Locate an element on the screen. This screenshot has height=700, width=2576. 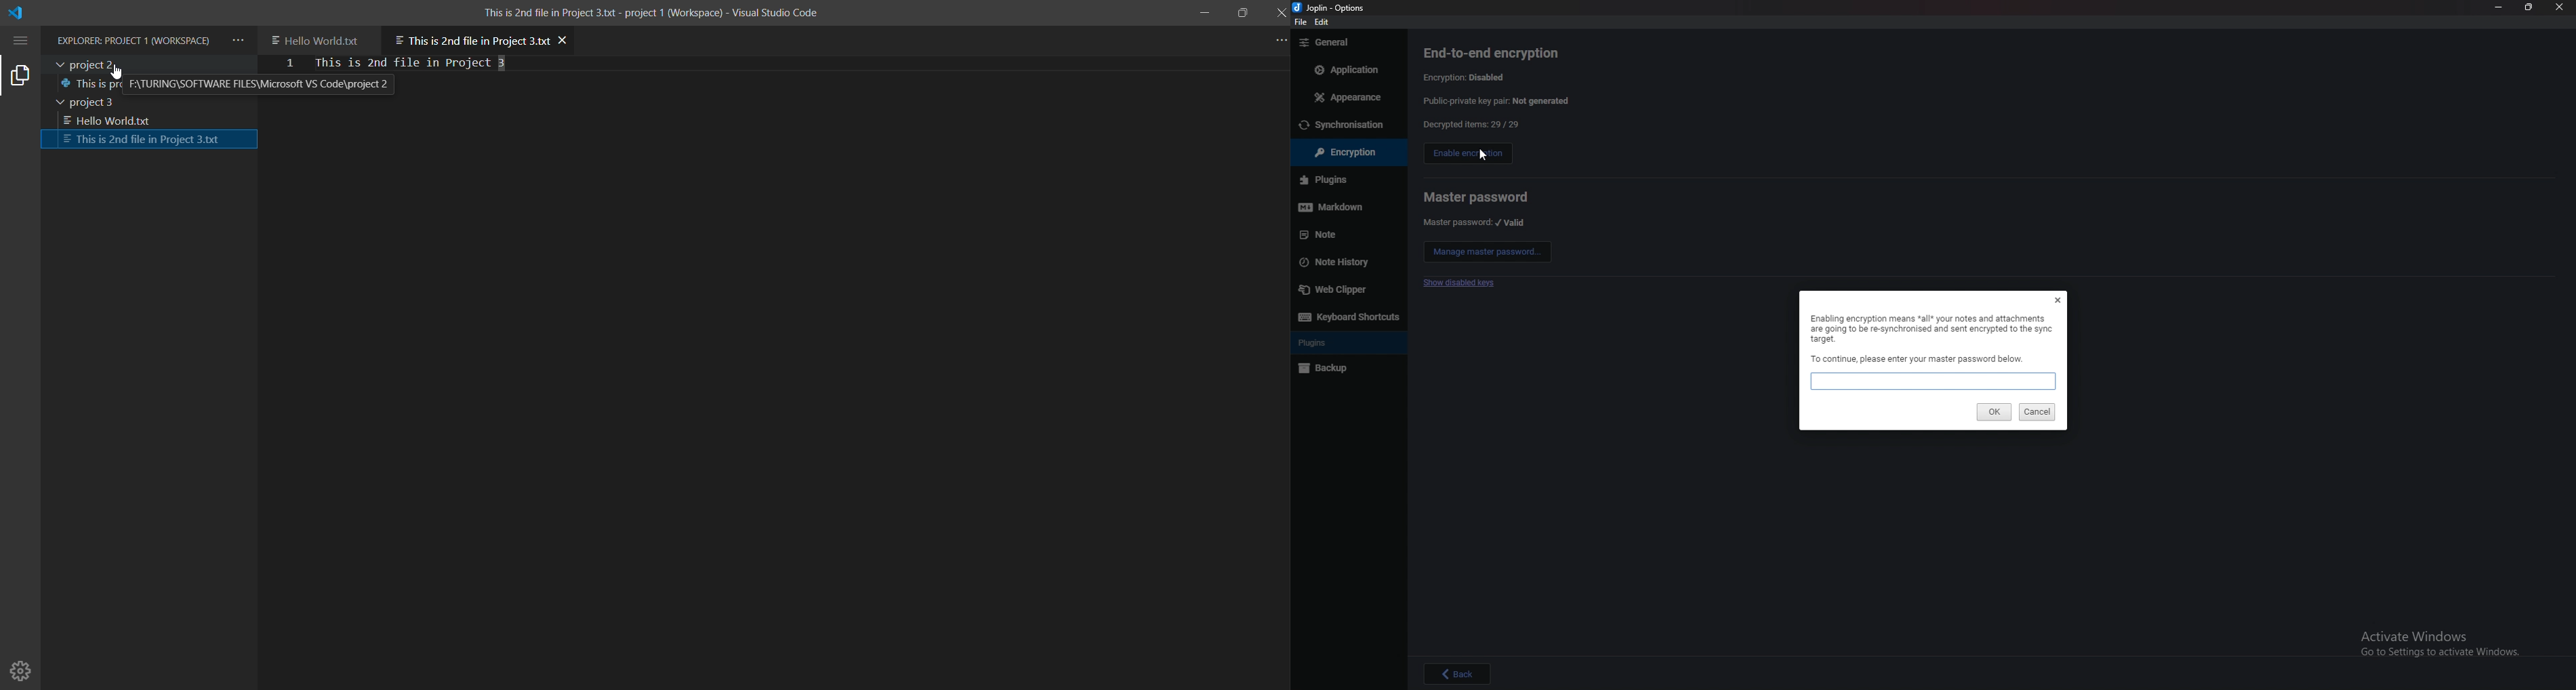
menu options is located at coordinates (22, 40).